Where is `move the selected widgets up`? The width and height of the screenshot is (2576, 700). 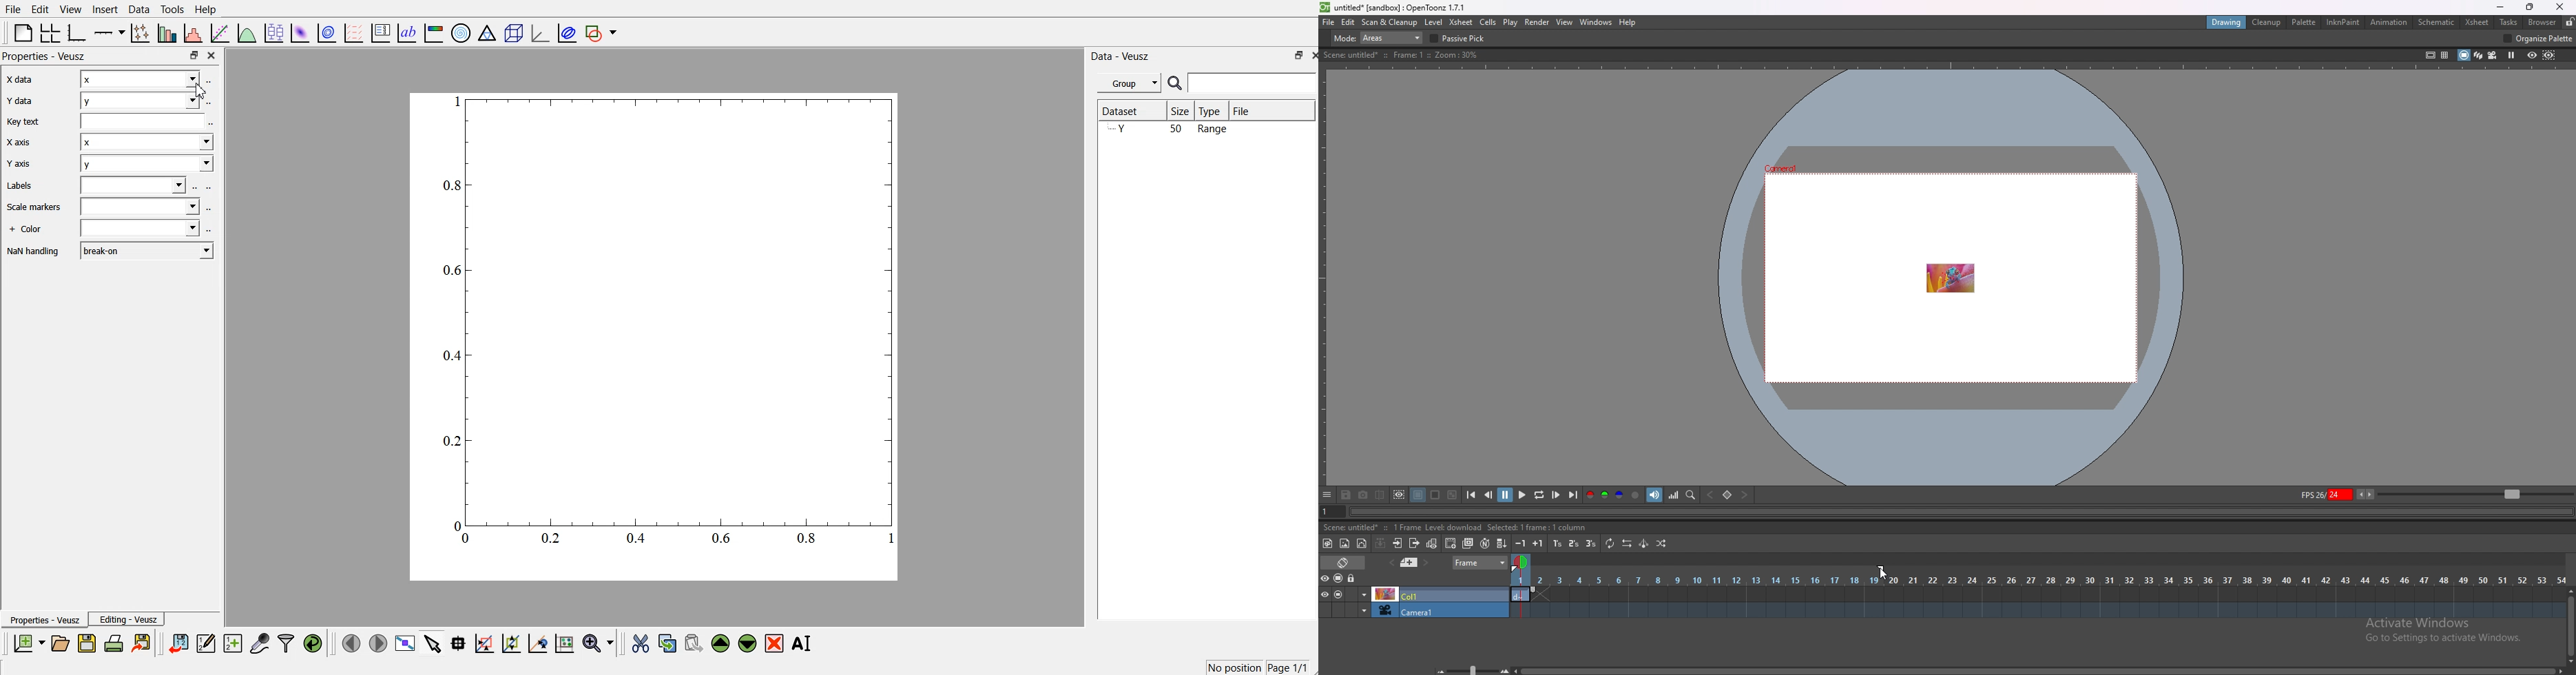 move the selected widgets up is located at coordinates (722, 643).